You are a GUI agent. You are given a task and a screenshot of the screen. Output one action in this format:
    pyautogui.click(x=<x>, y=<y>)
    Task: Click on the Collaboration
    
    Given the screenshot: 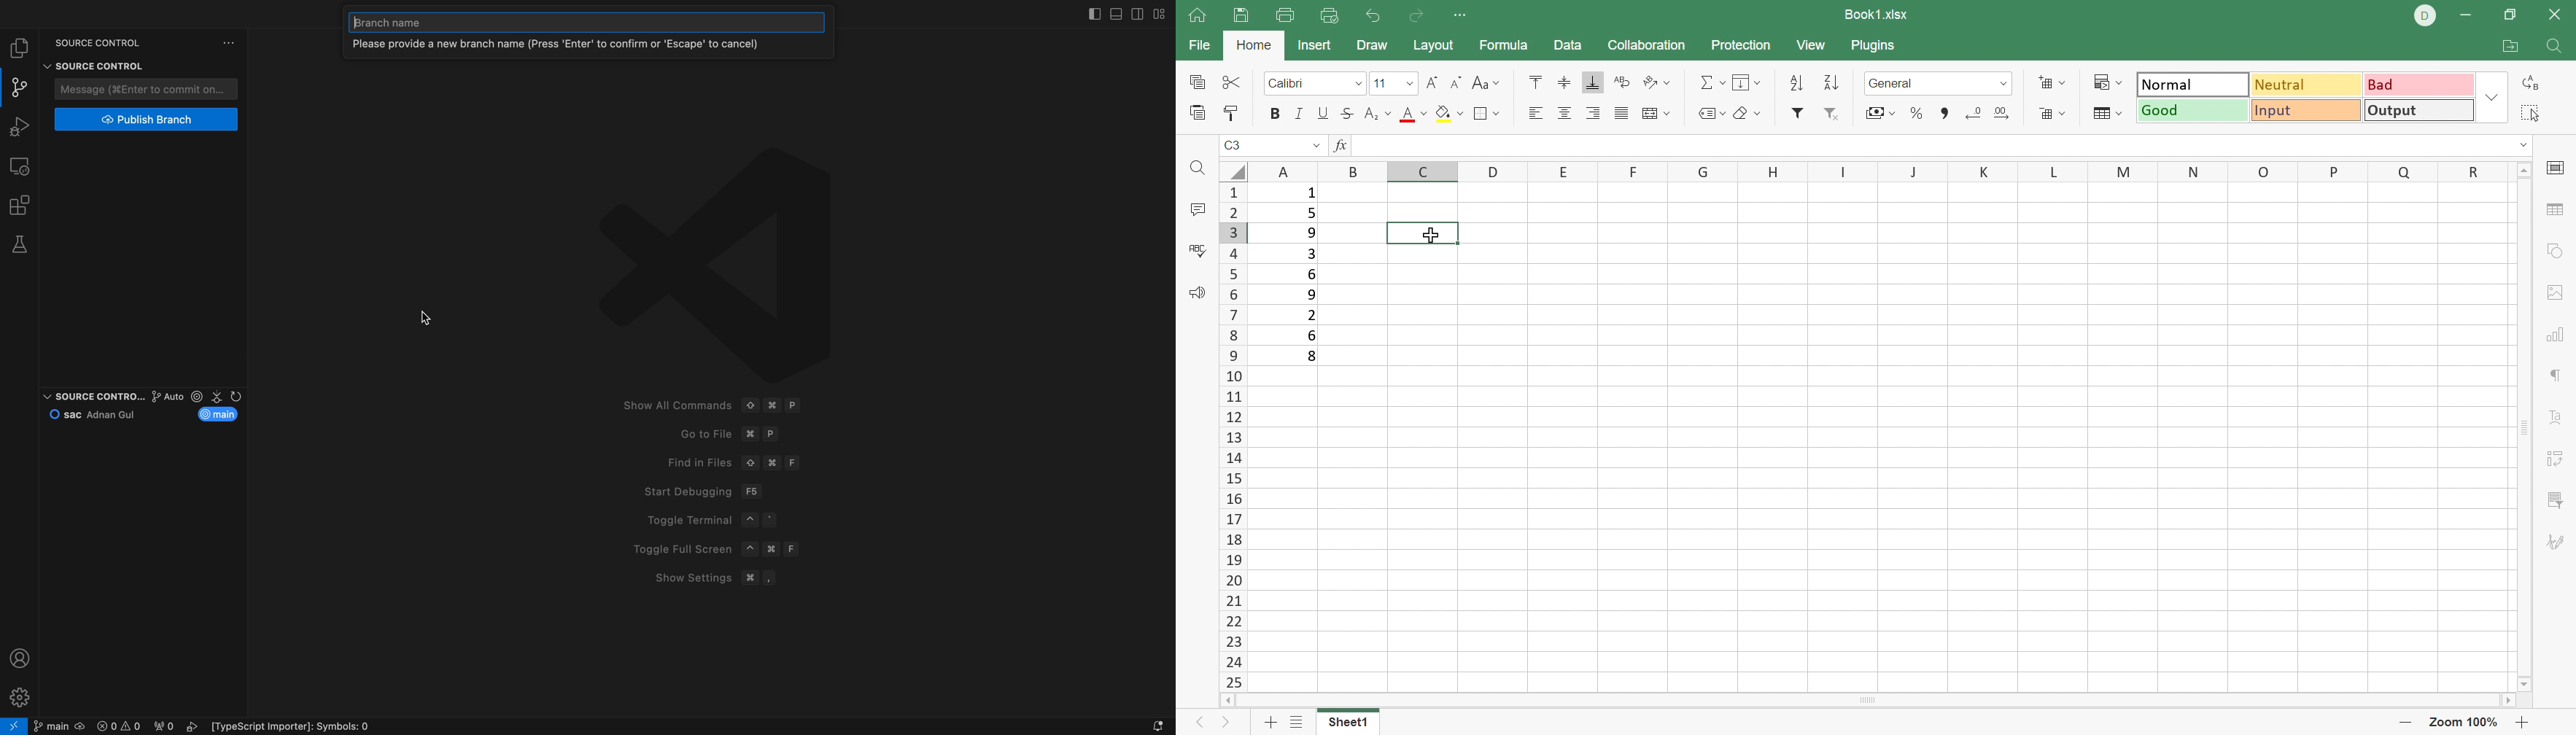 What is the action you would take?
    pyautogui.click(x=1646, y=44)
    